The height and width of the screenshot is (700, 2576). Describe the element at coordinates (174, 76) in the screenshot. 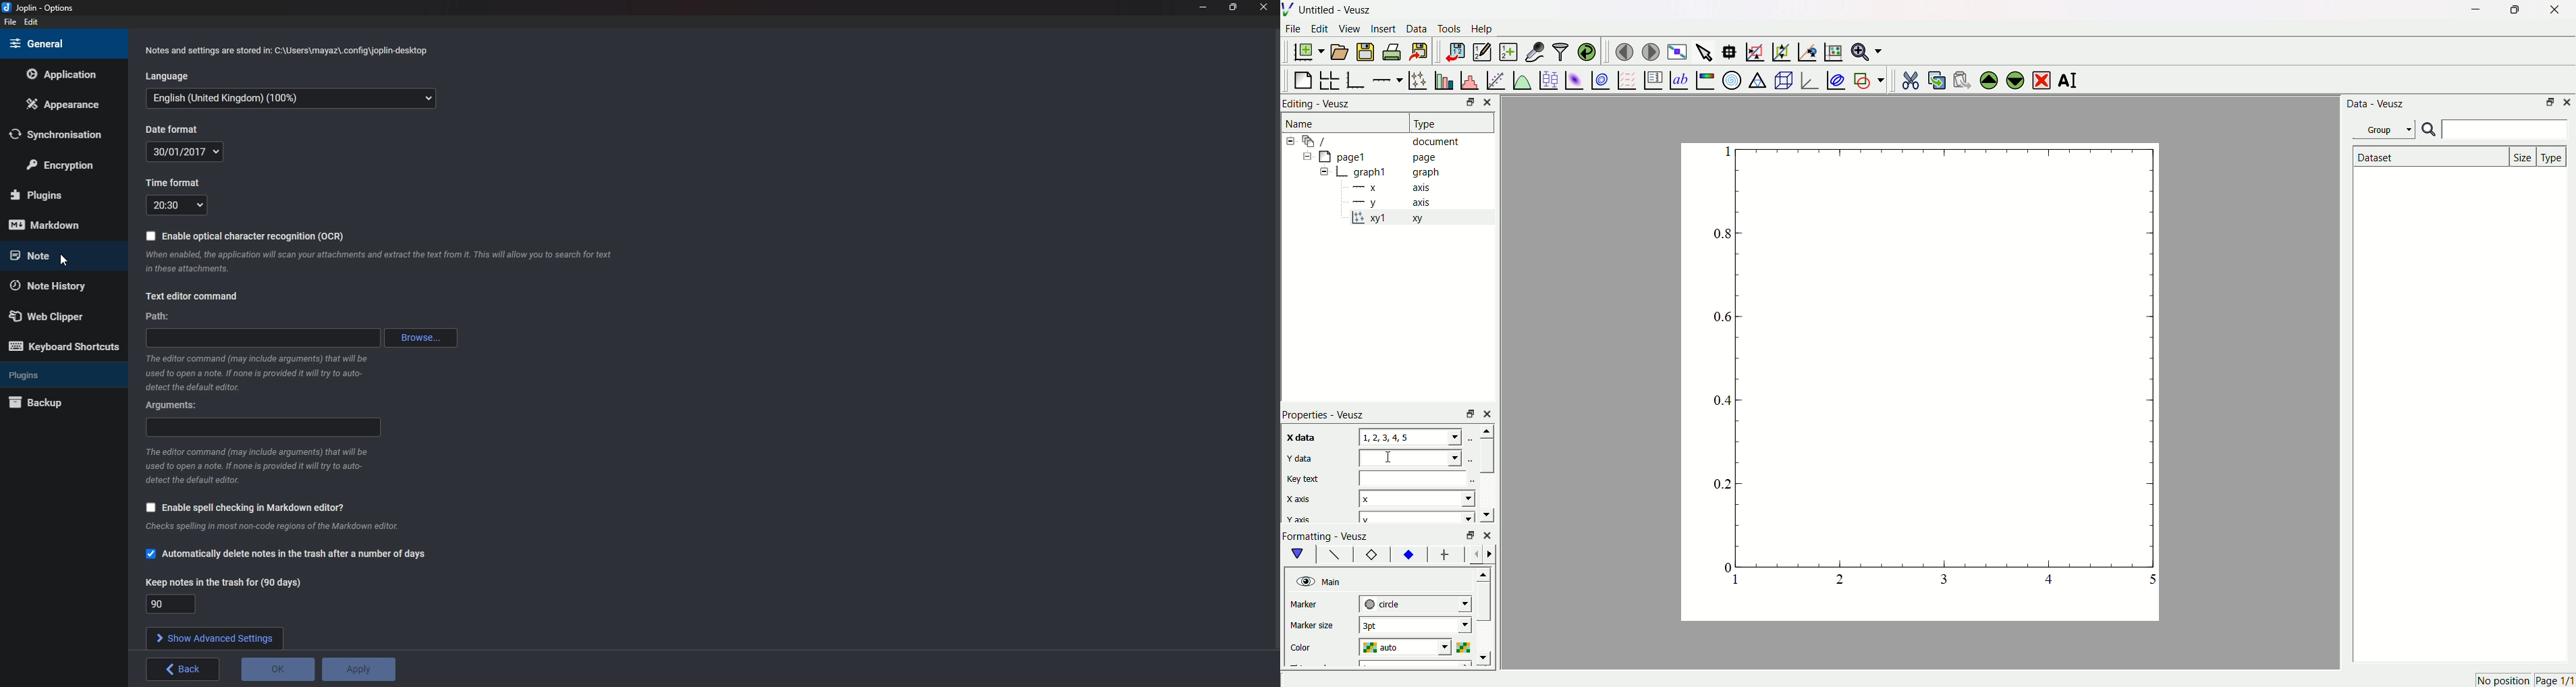

I see `Language` at that location.